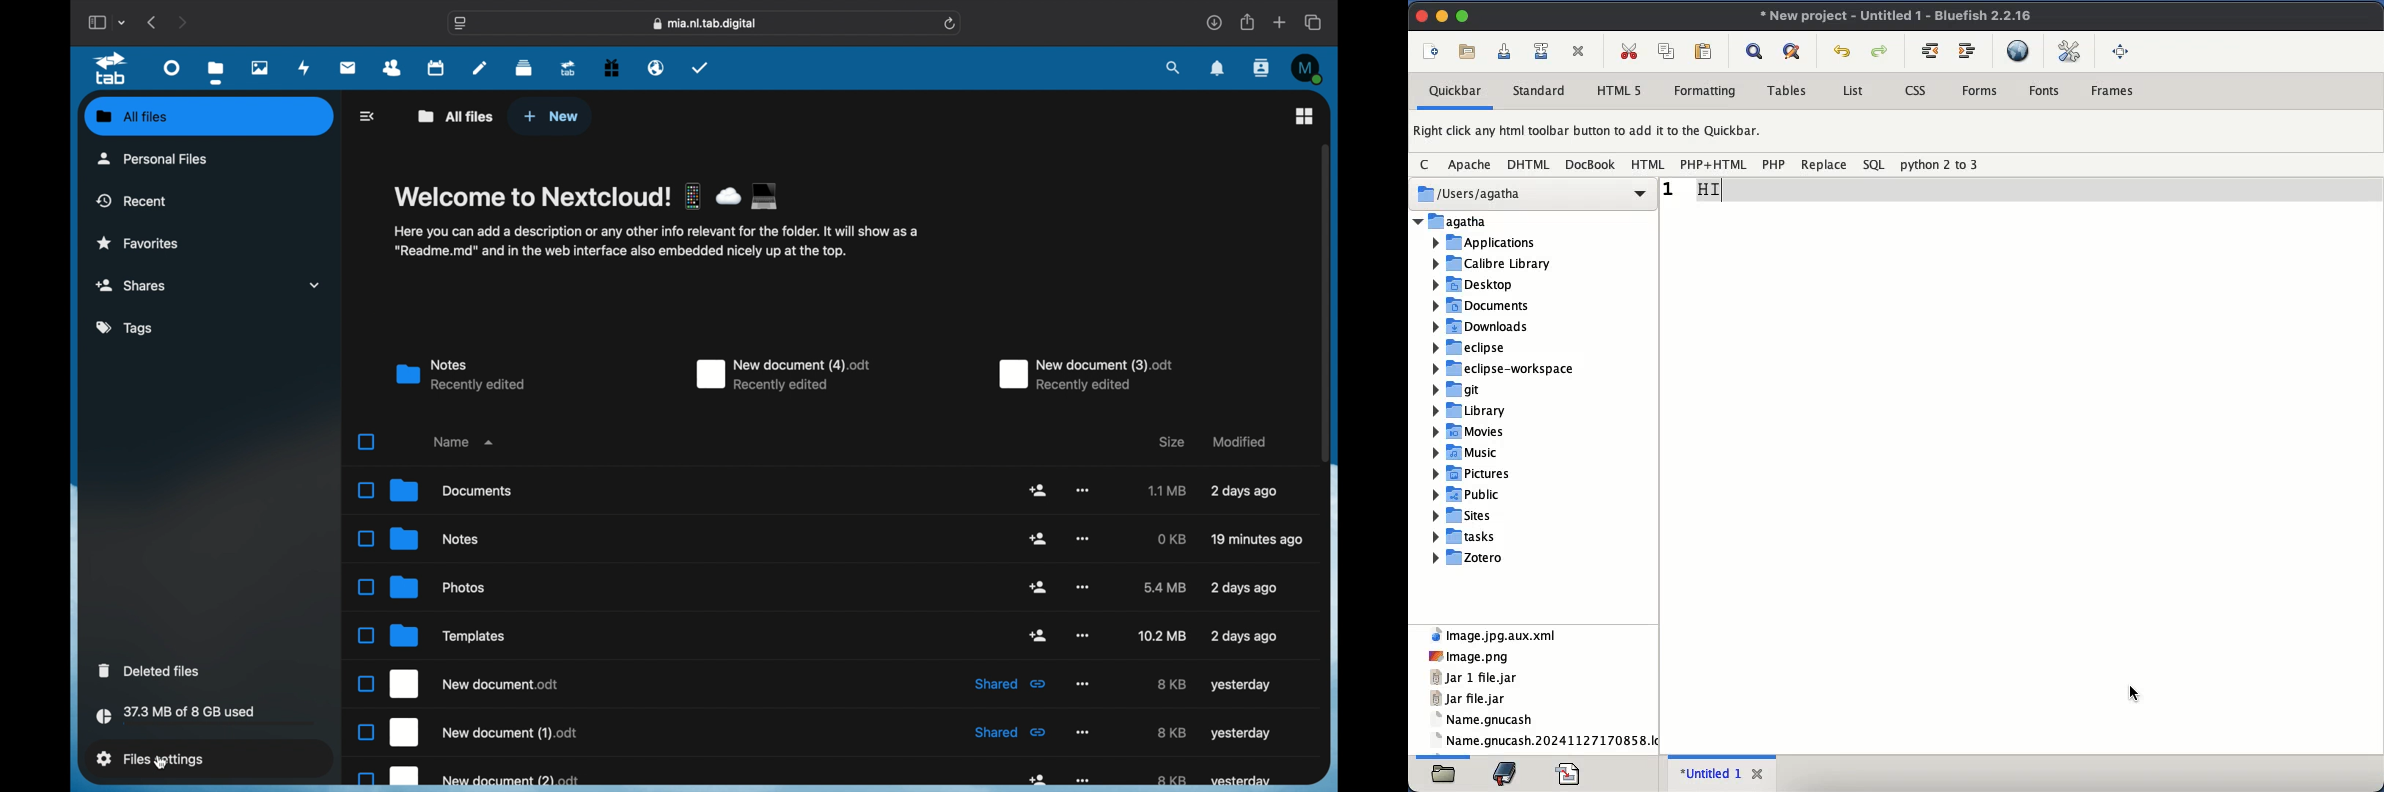 The height and width of the screenshot is (812, 2408). Describe the element at coordinates (1169, 490) in the screenshot. I see `size` at that location.